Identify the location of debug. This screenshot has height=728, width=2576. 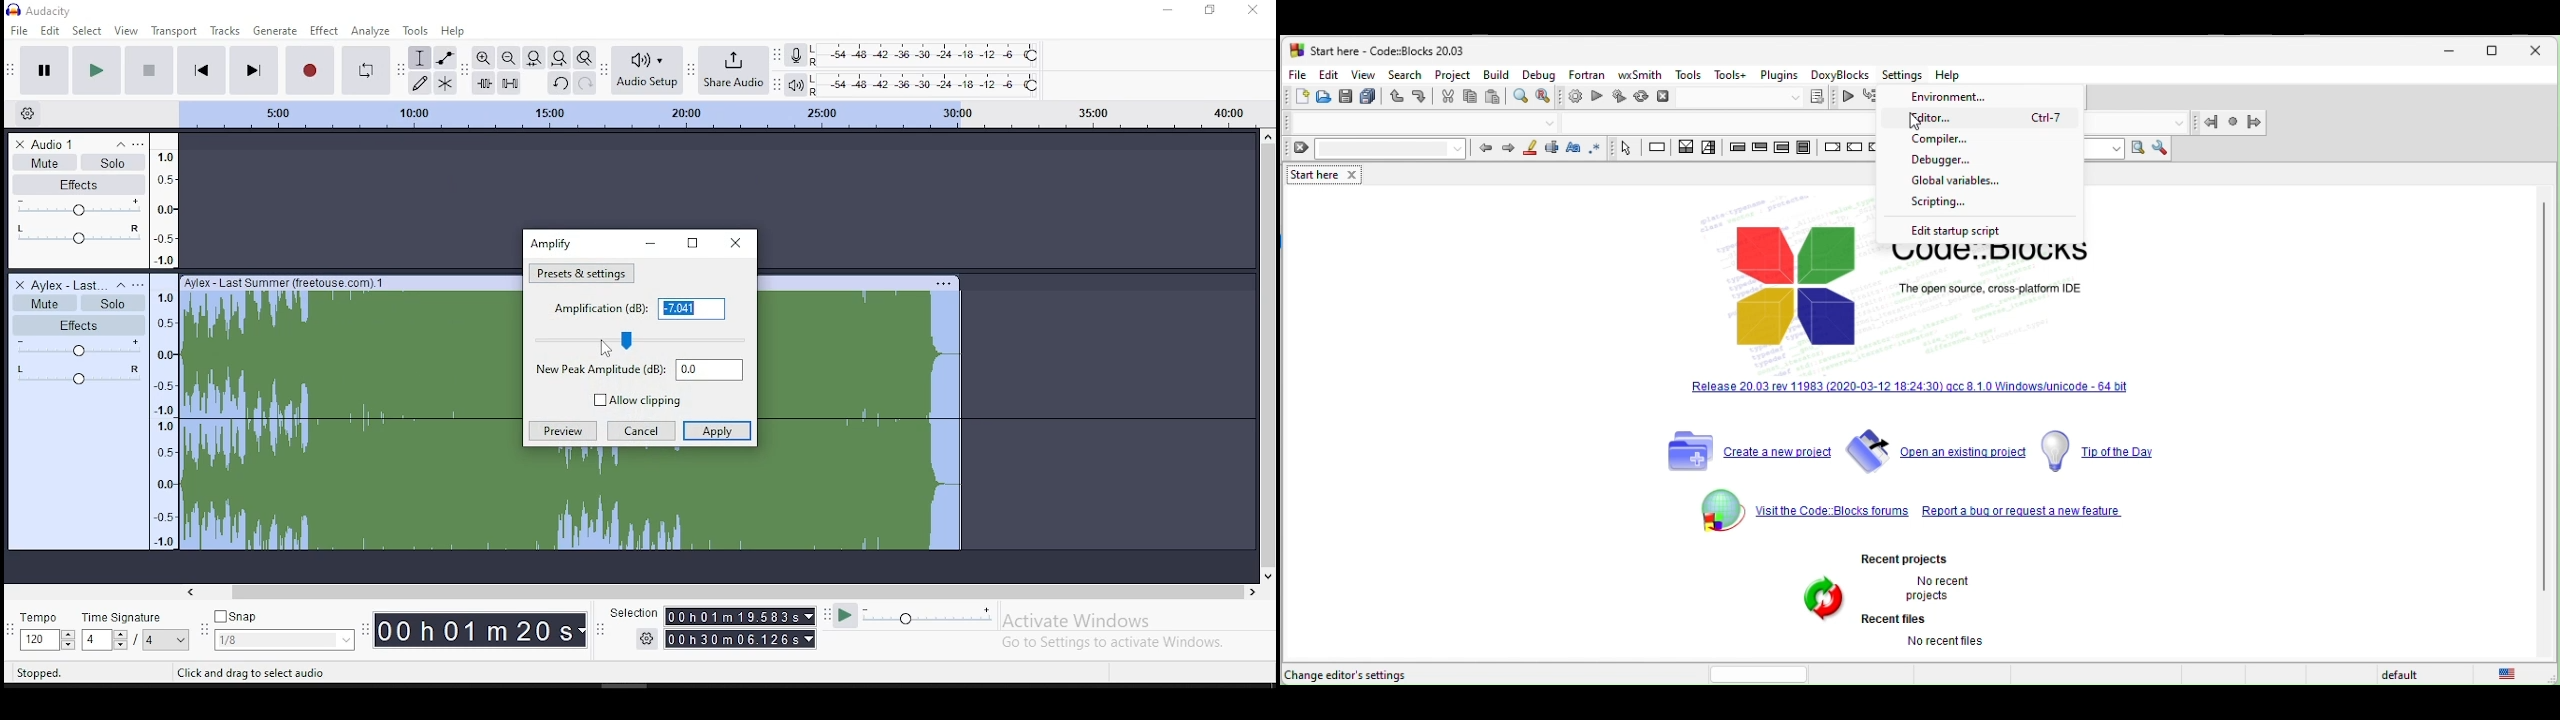
(1540, 75).